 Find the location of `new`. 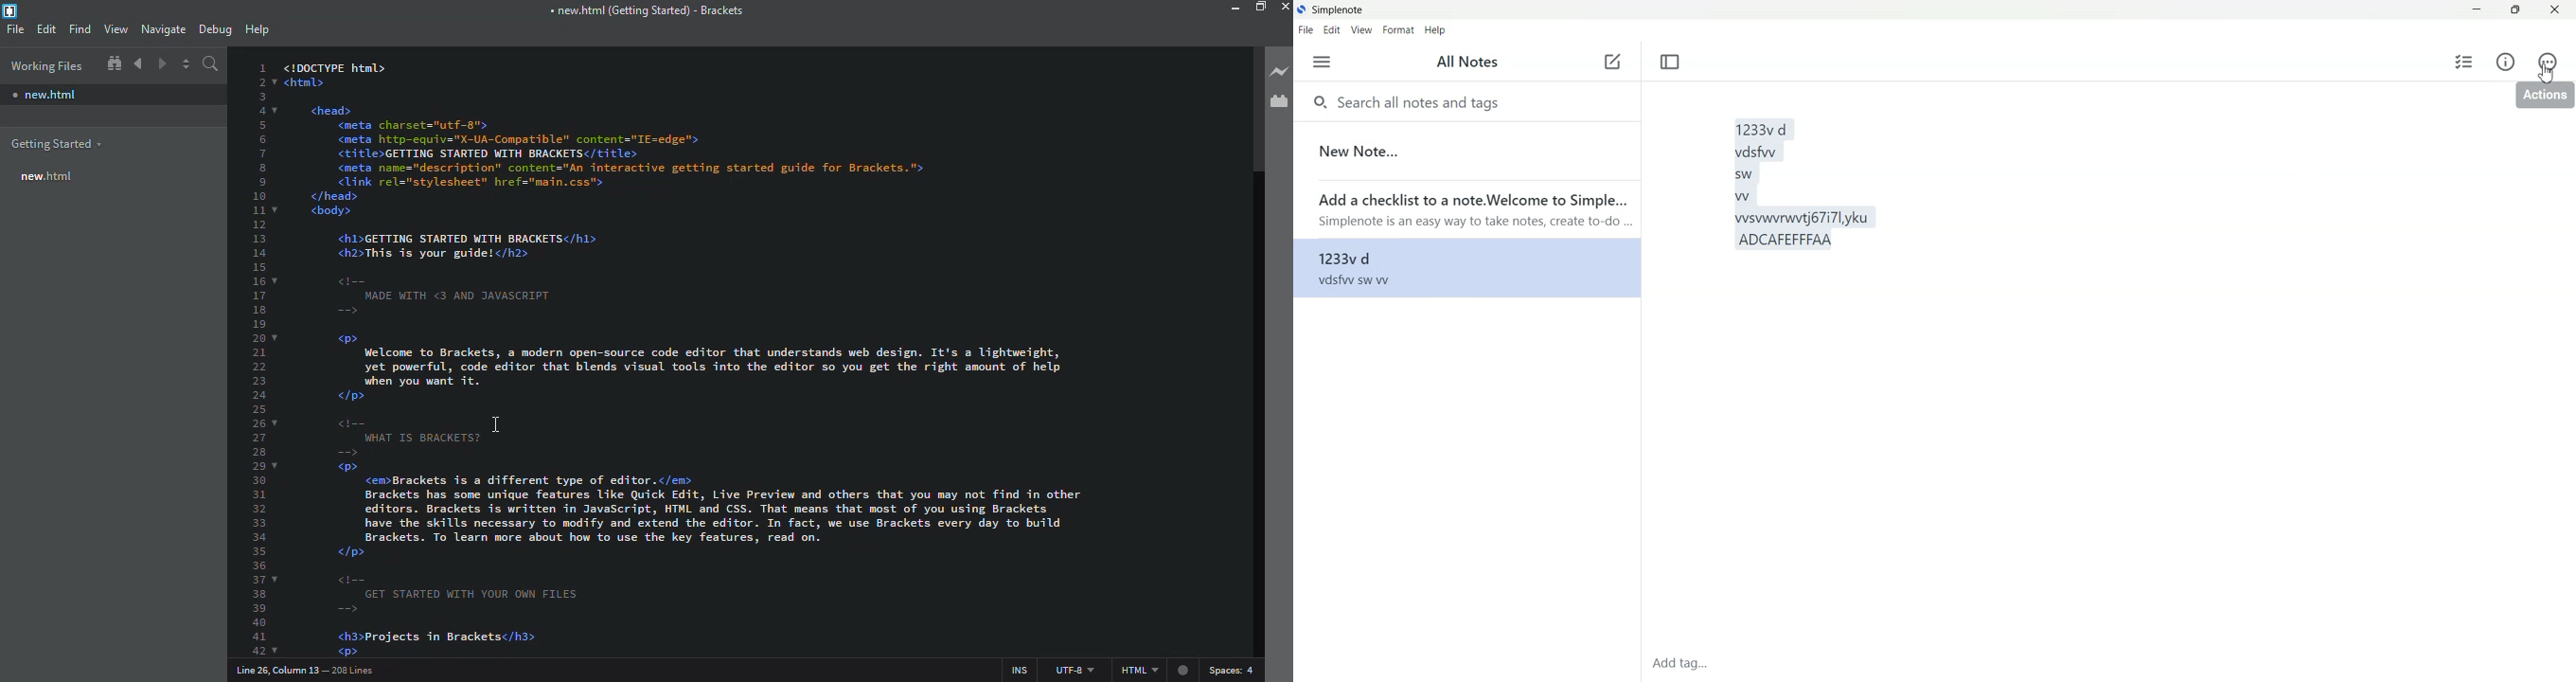

new is located at coordinates (45, 92).